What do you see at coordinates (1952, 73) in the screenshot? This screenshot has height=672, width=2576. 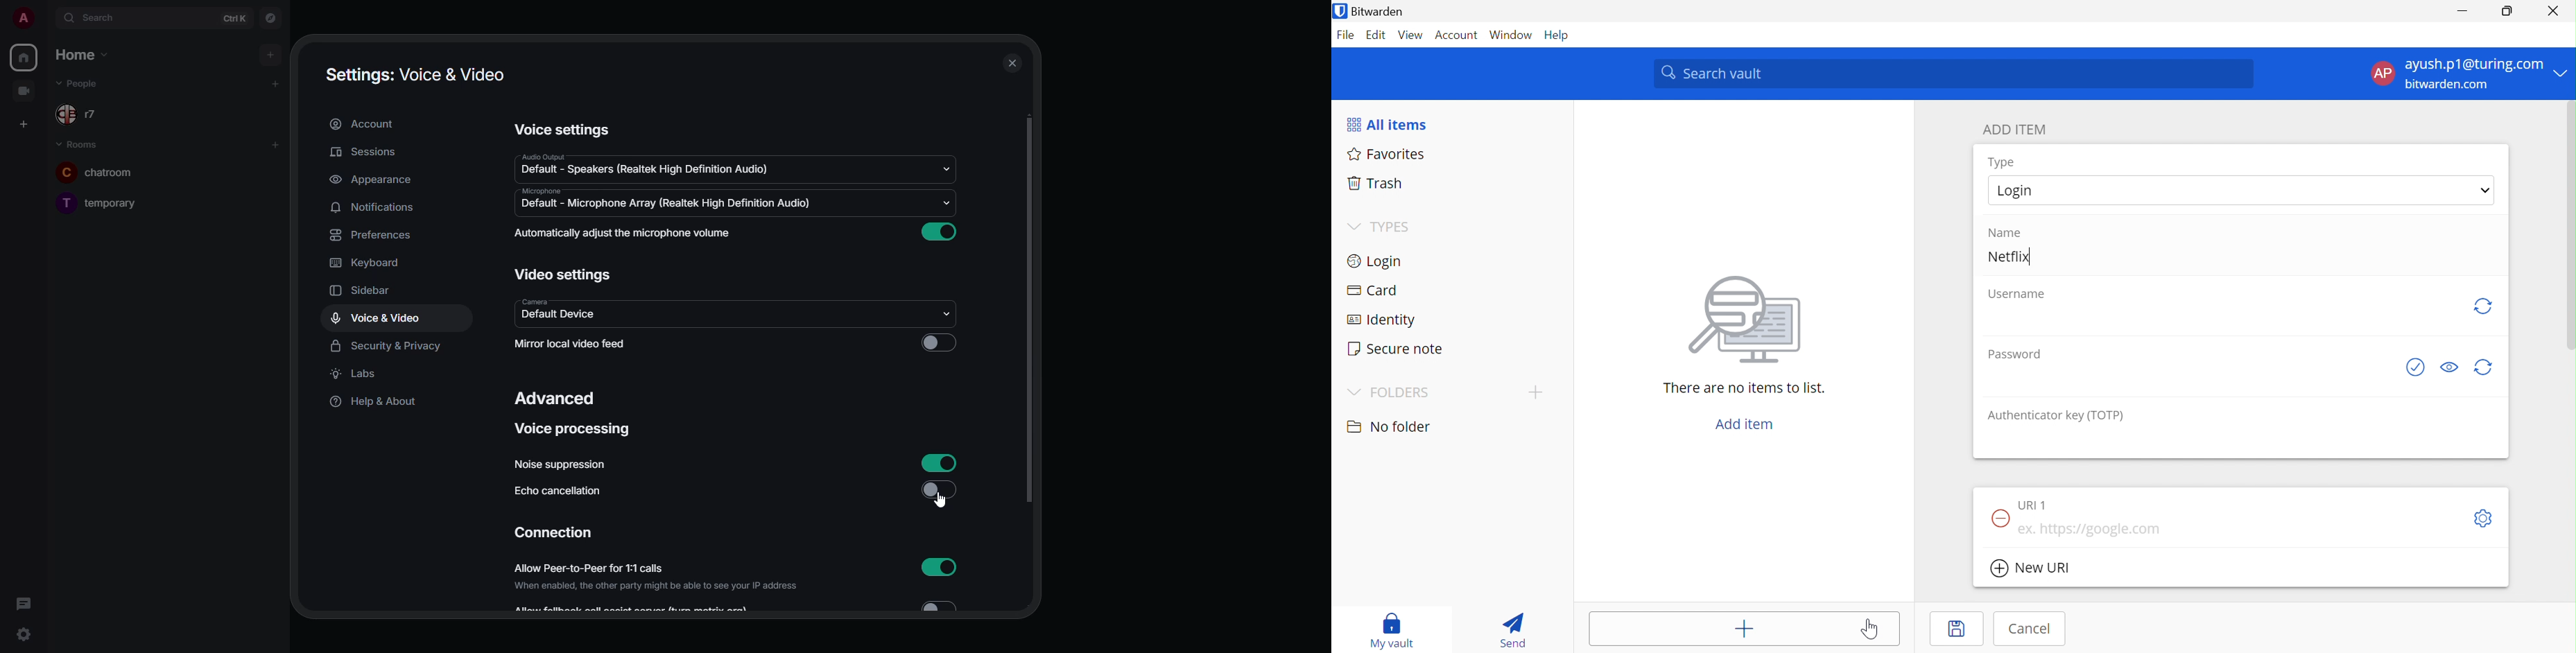 I see `Search vault` at bounding box center [1952, 73].